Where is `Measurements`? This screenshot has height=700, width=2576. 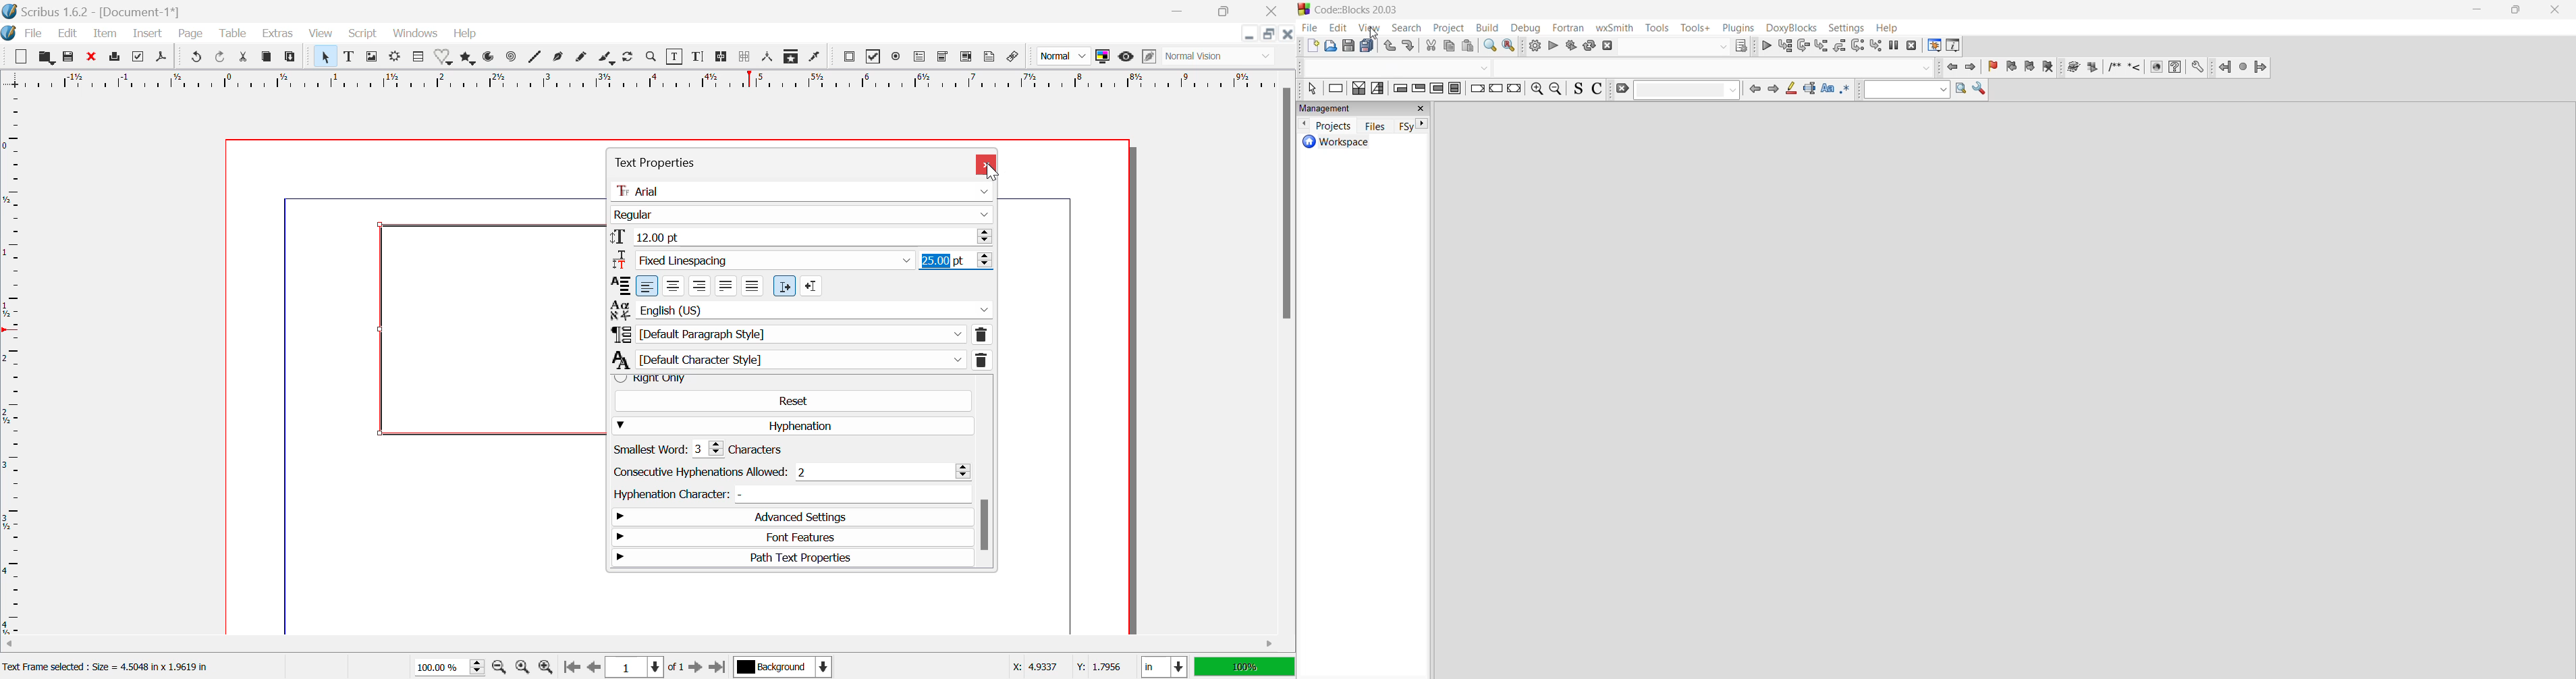
Measurements is located at coordinates (770, 57).